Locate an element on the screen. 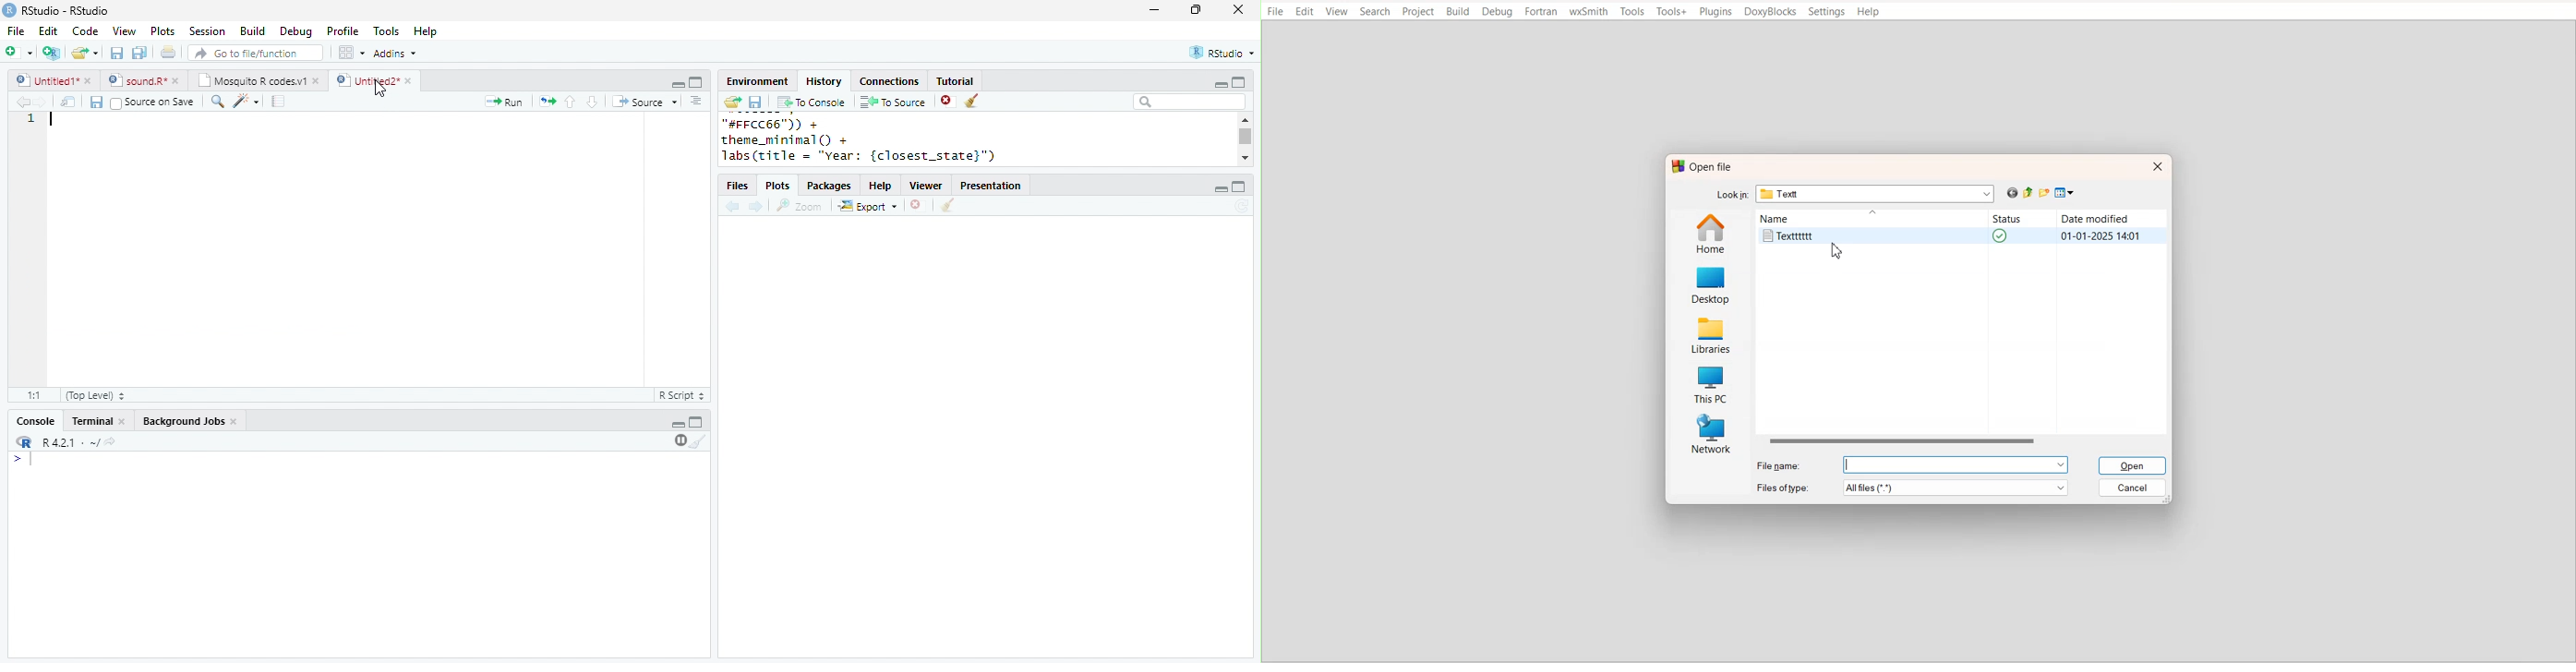 The image size is (2576, 672). Export is located at coordinates (869, 207).